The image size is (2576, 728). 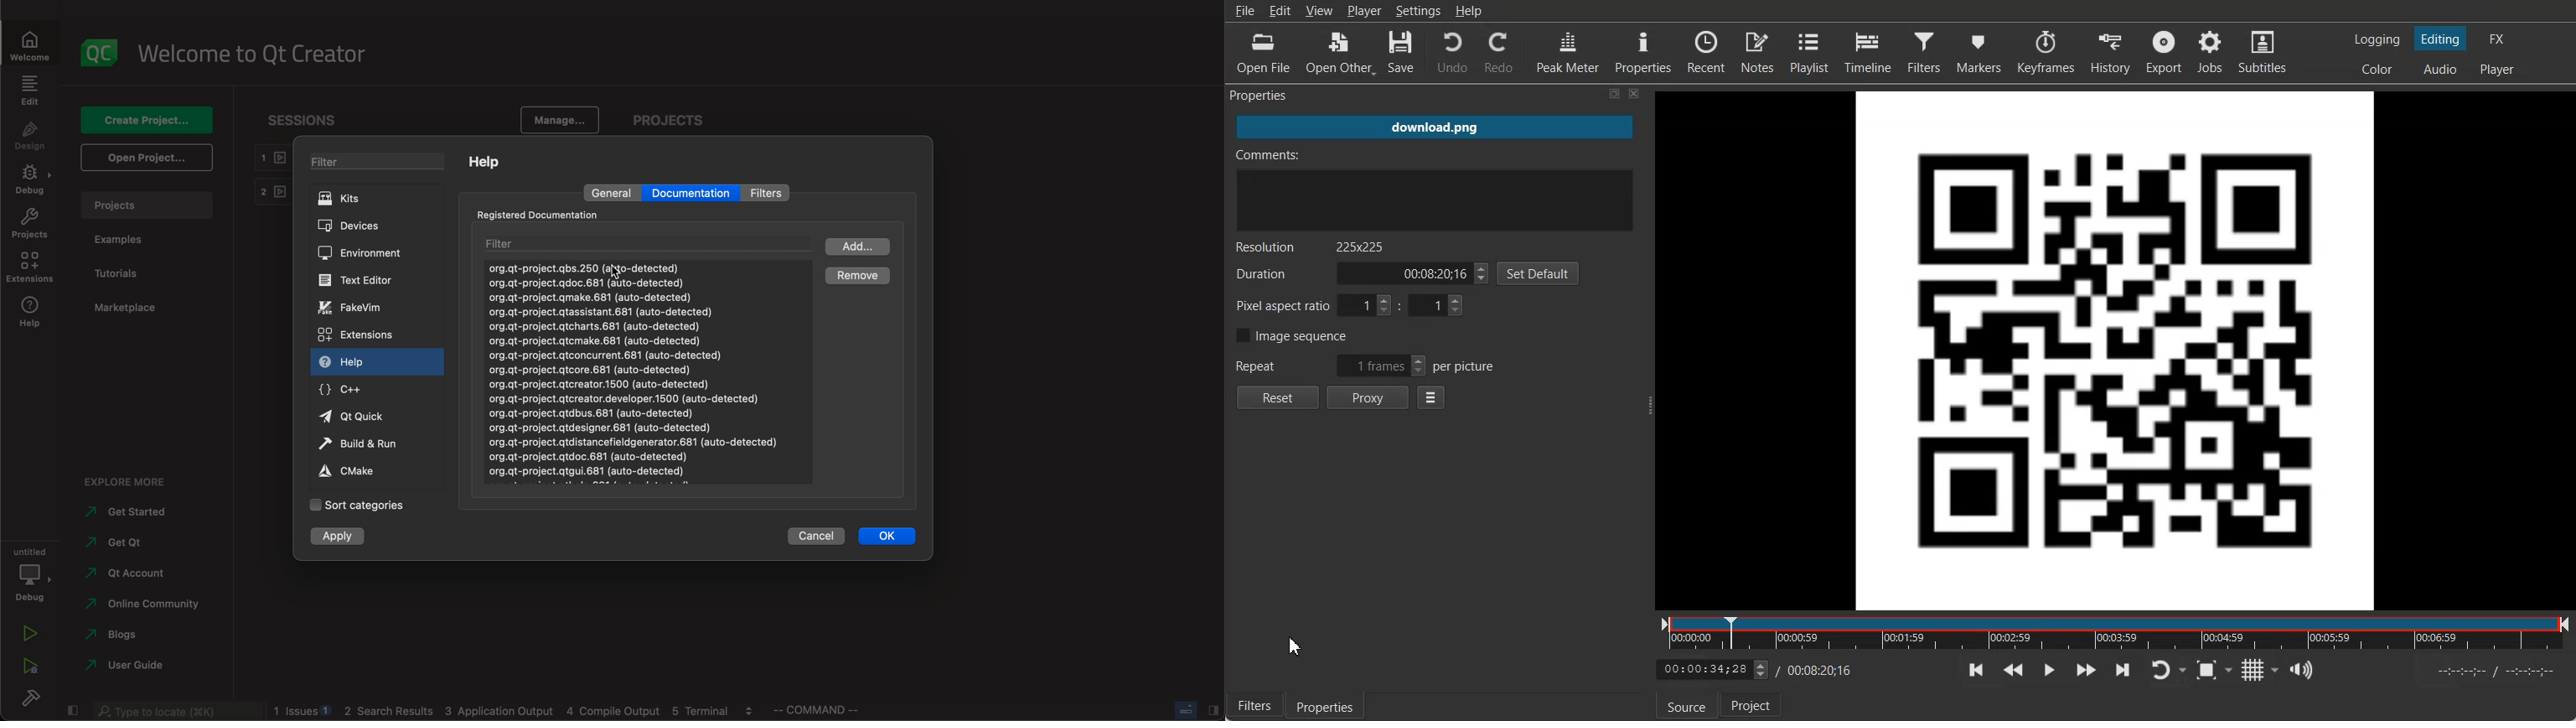 What do you see at coordinates (2263, 53) in the screenshot?
I see `Subtitles` at bounding box center [2263, 53].